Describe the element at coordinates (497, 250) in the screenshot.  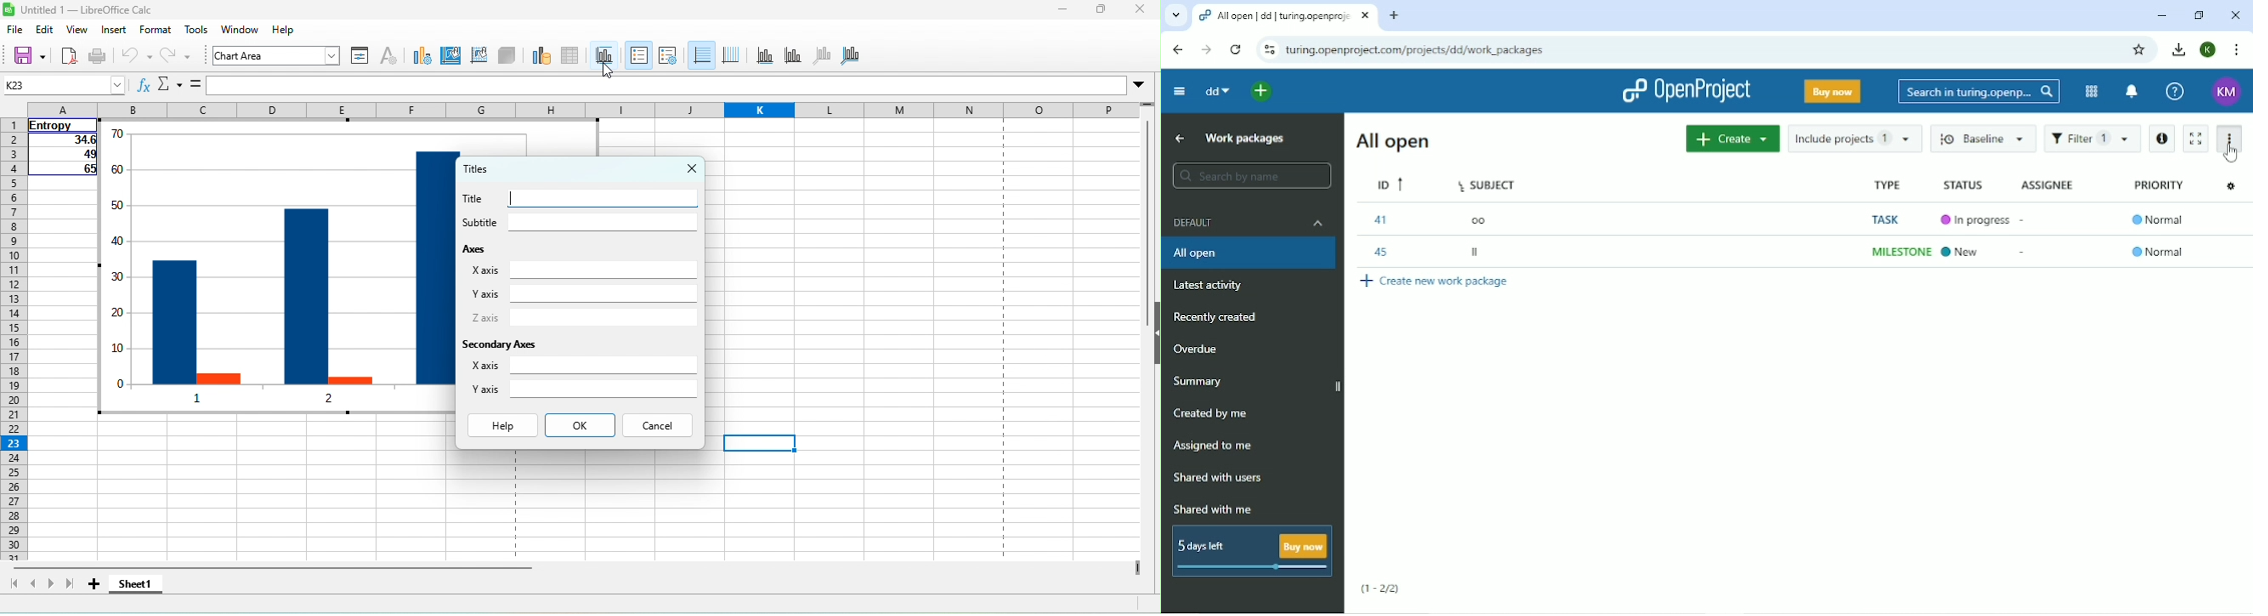
I see `axes` at that location.